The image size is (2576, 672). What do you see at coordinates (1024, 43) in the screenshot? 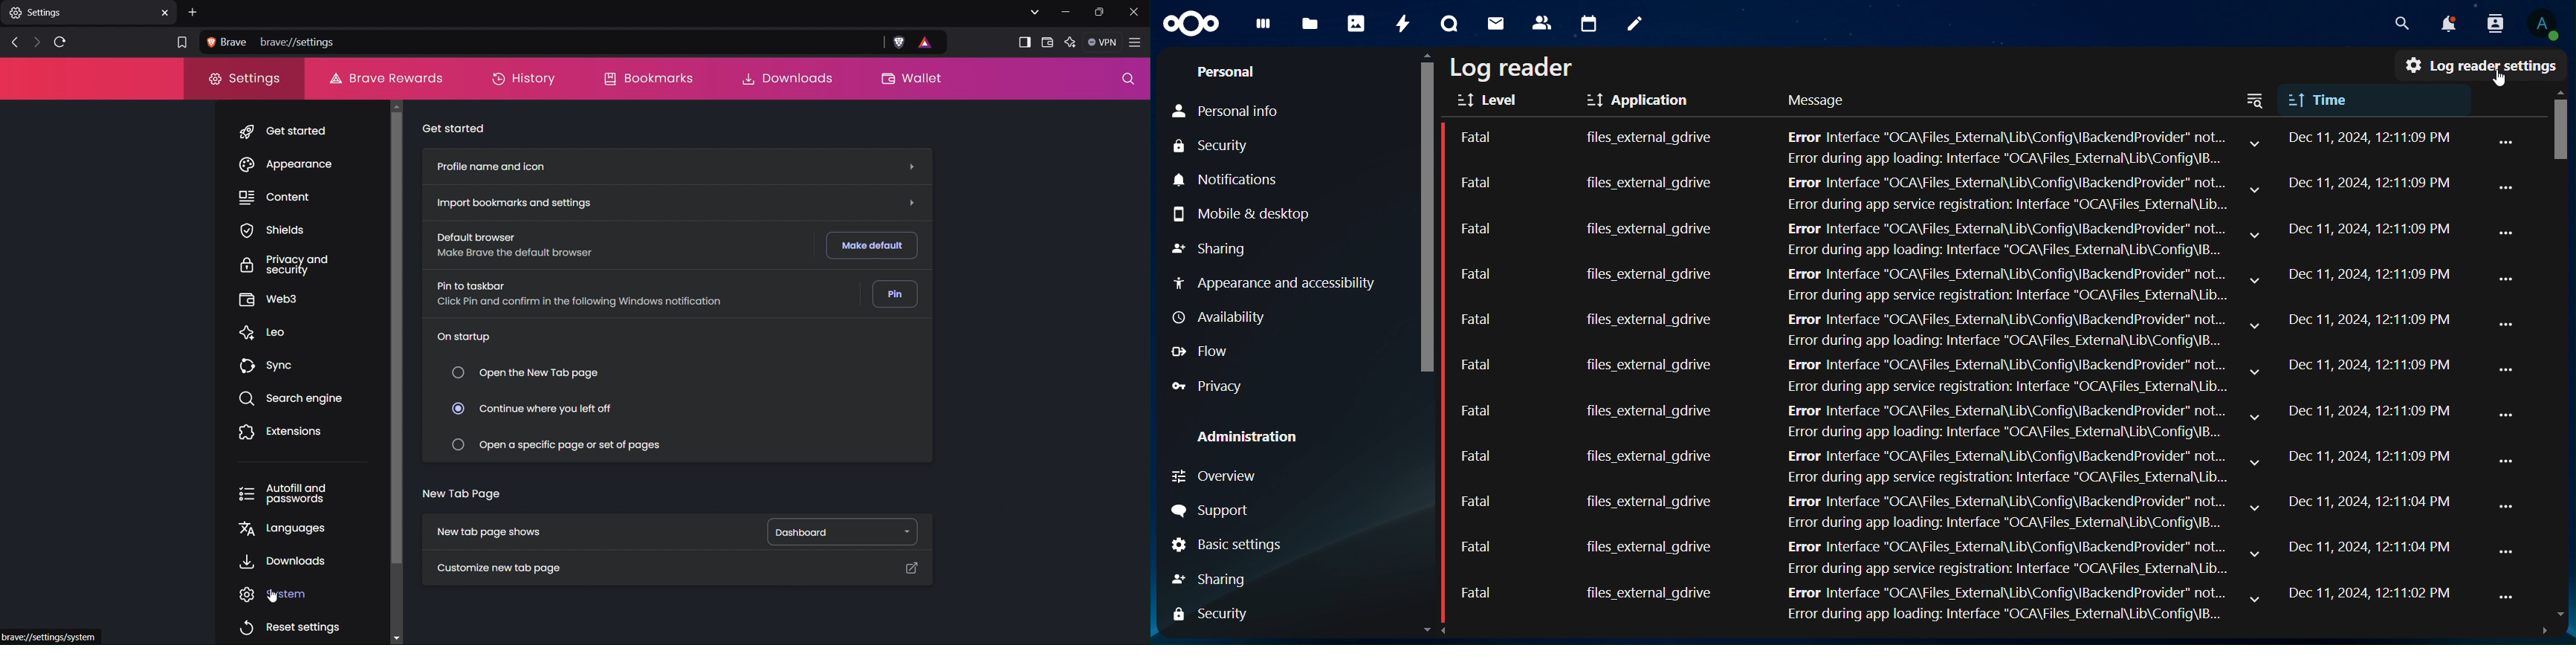
I see `Show sidebar` at bounding box center [1024, 43].